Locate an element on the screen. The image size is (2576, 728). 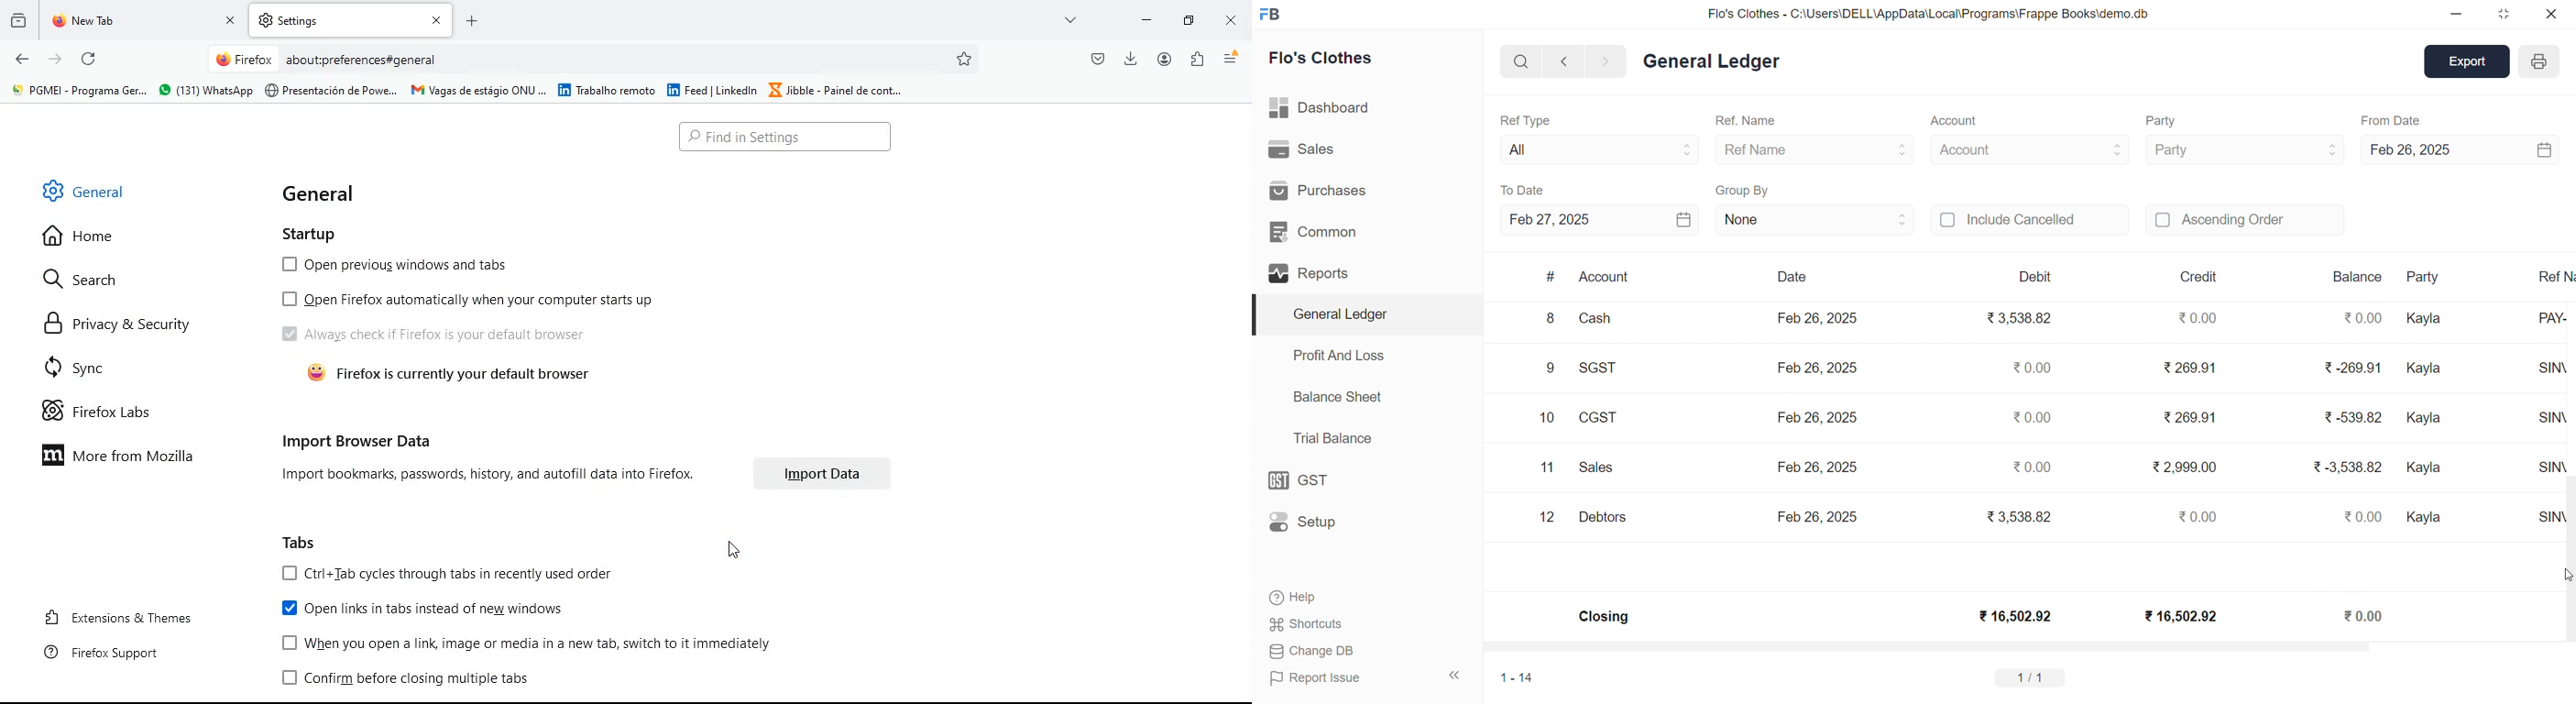
Common is located at coordinates (1314, 230).